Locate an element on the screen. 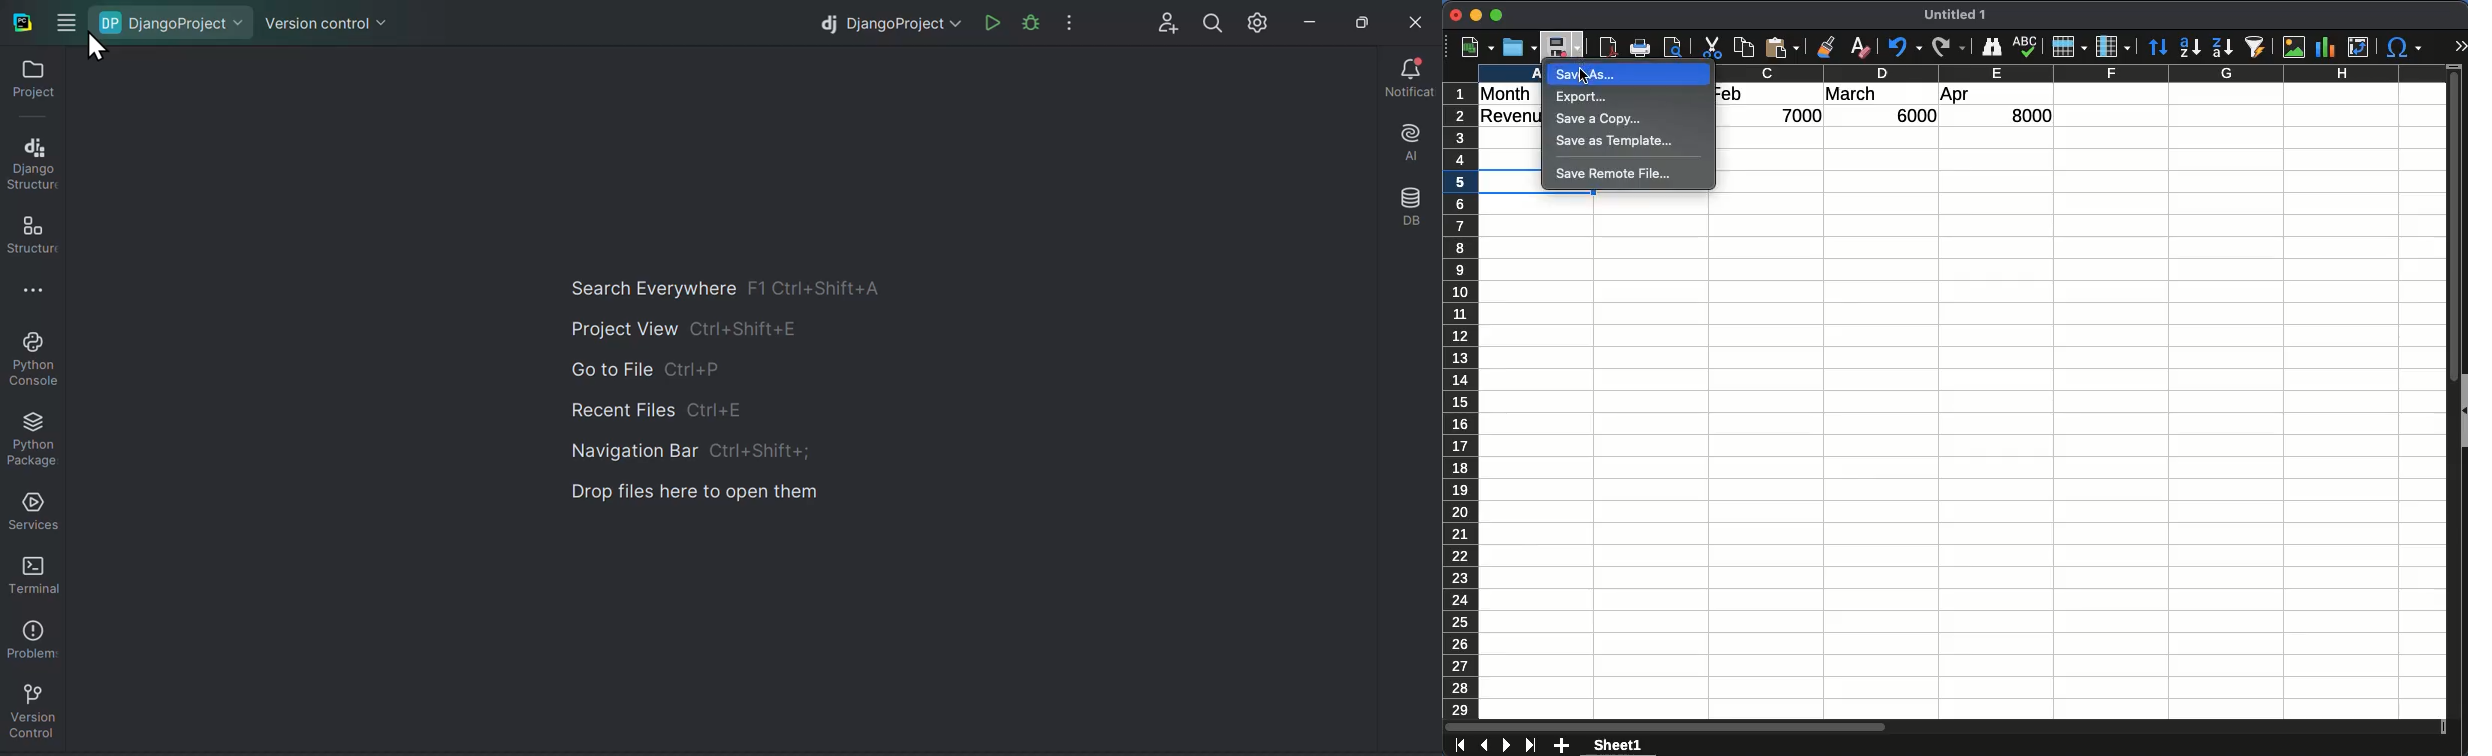 The width and height of the screenshot is (2492, 756). month is located at coordinates (1505, 94).